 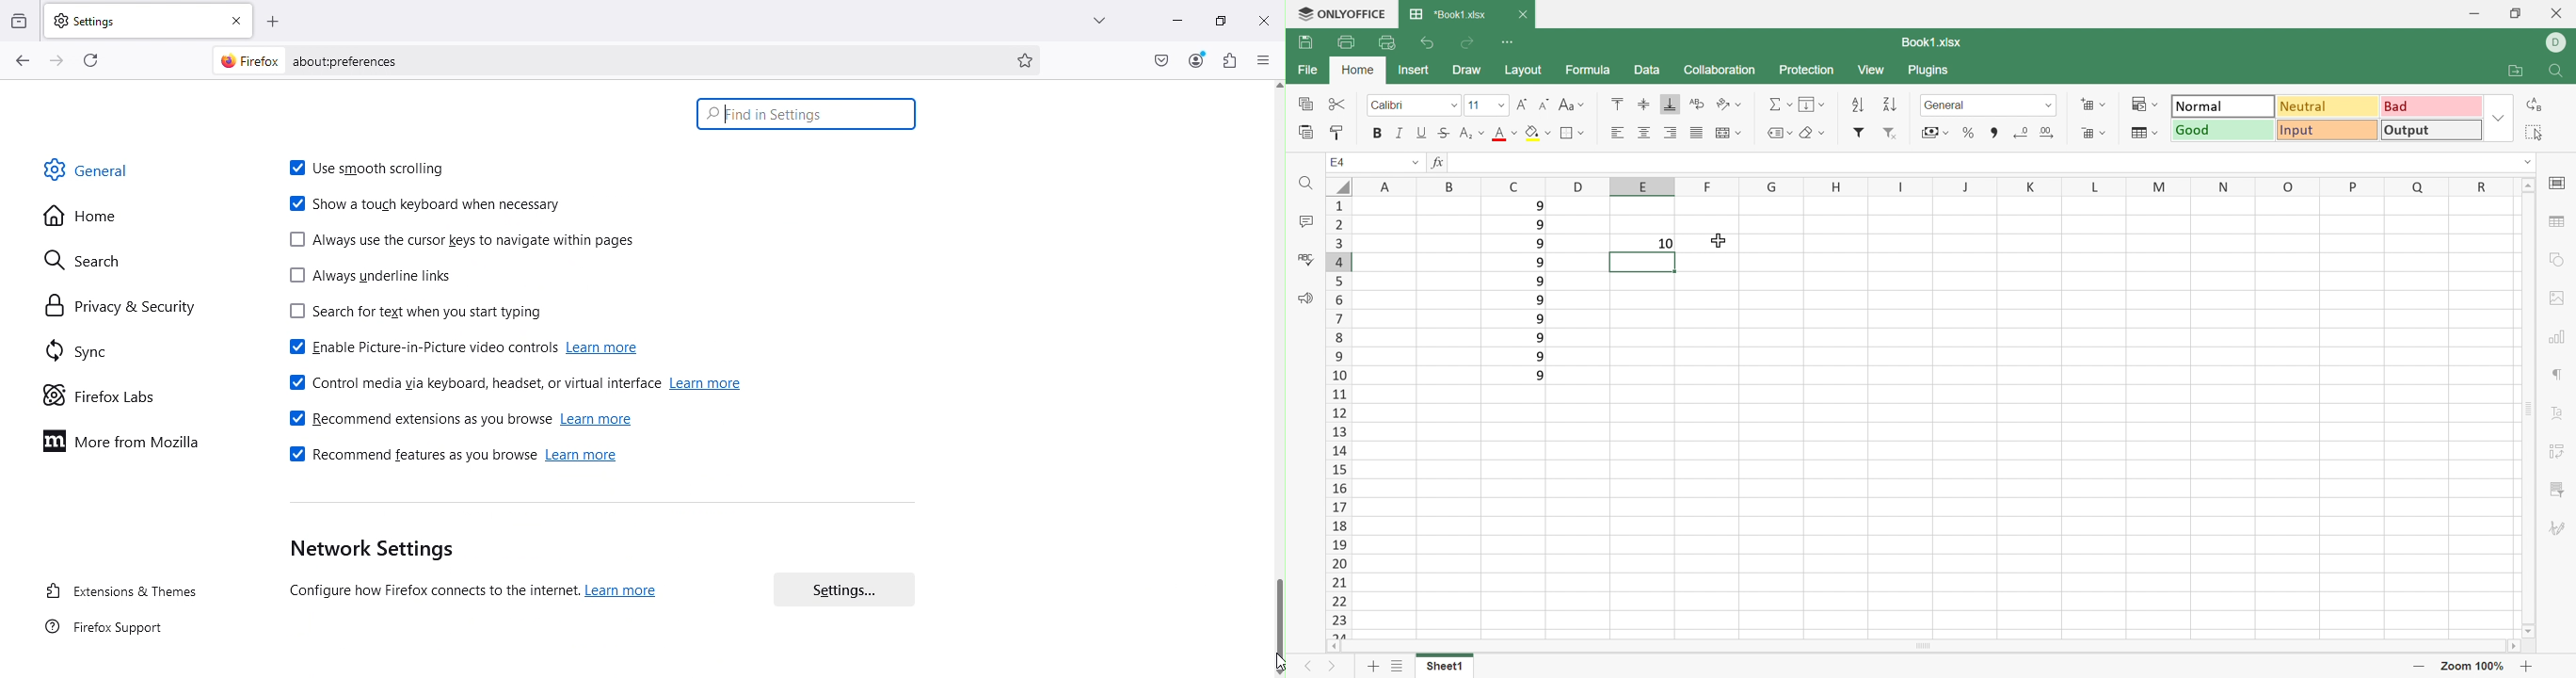 I want to click on shape settings, so click(x=2561, y=260).